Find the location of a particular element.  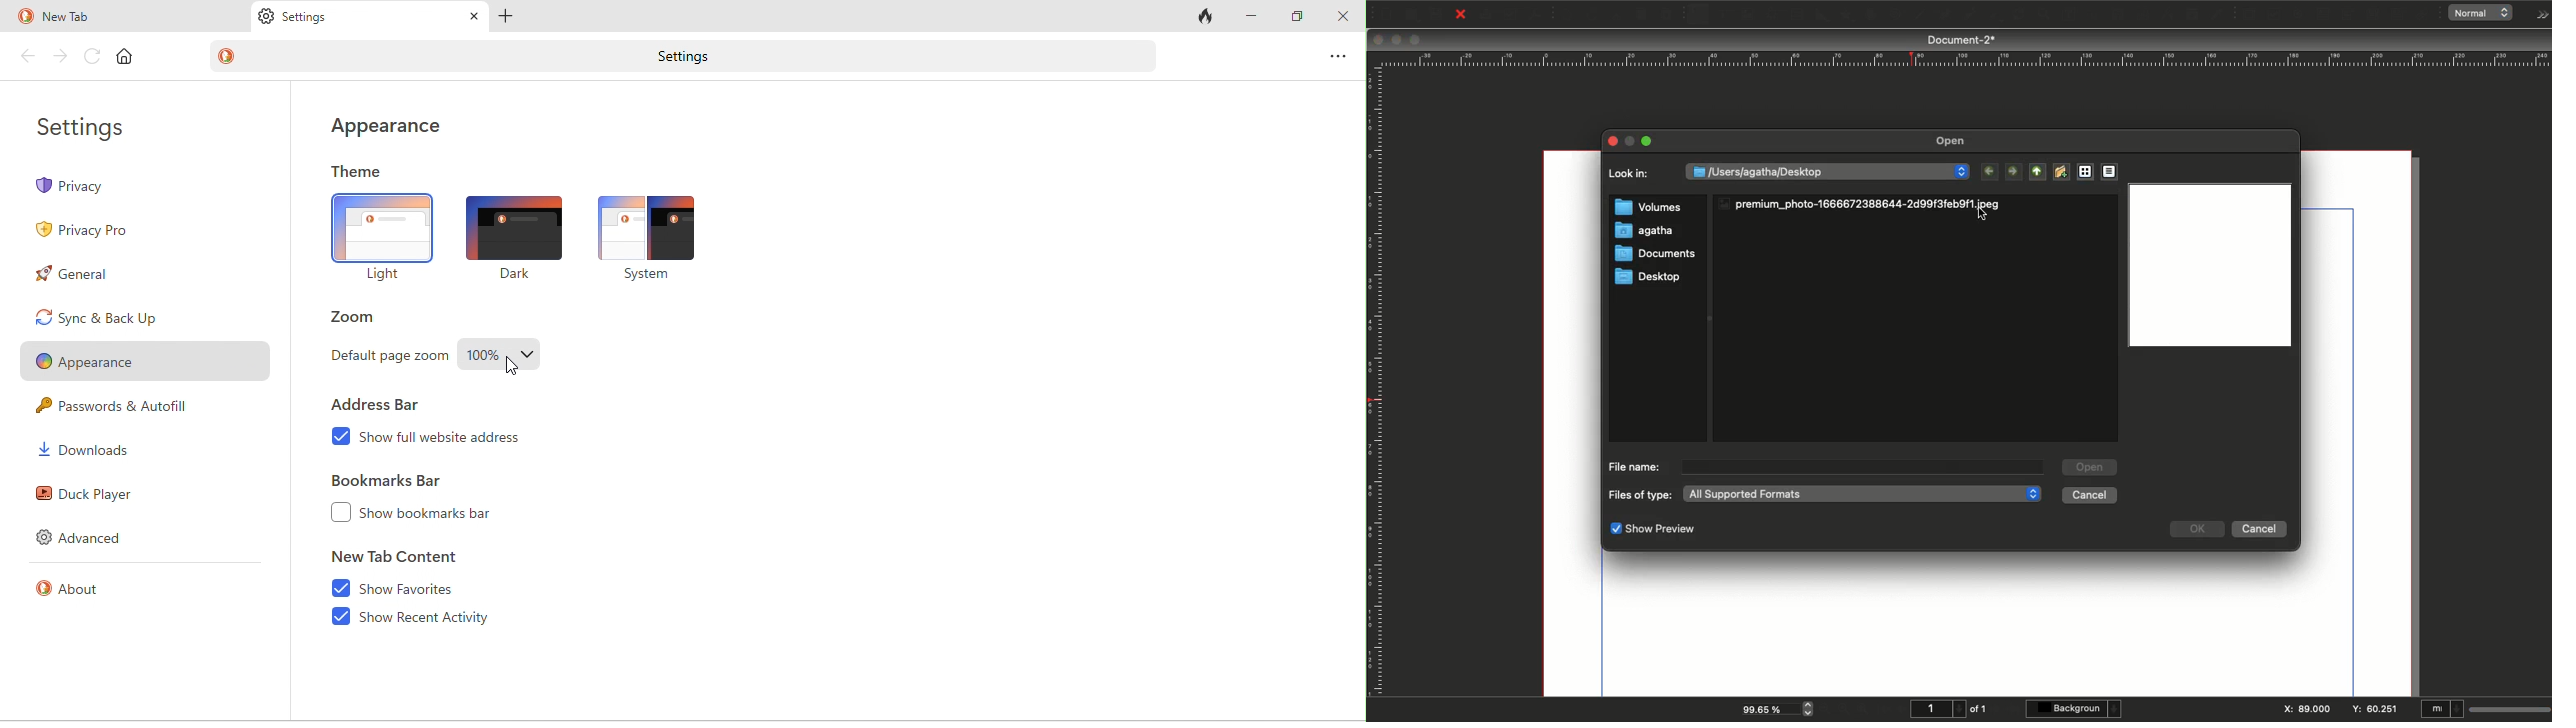

Measurements is located at coordinates (2164, 15).